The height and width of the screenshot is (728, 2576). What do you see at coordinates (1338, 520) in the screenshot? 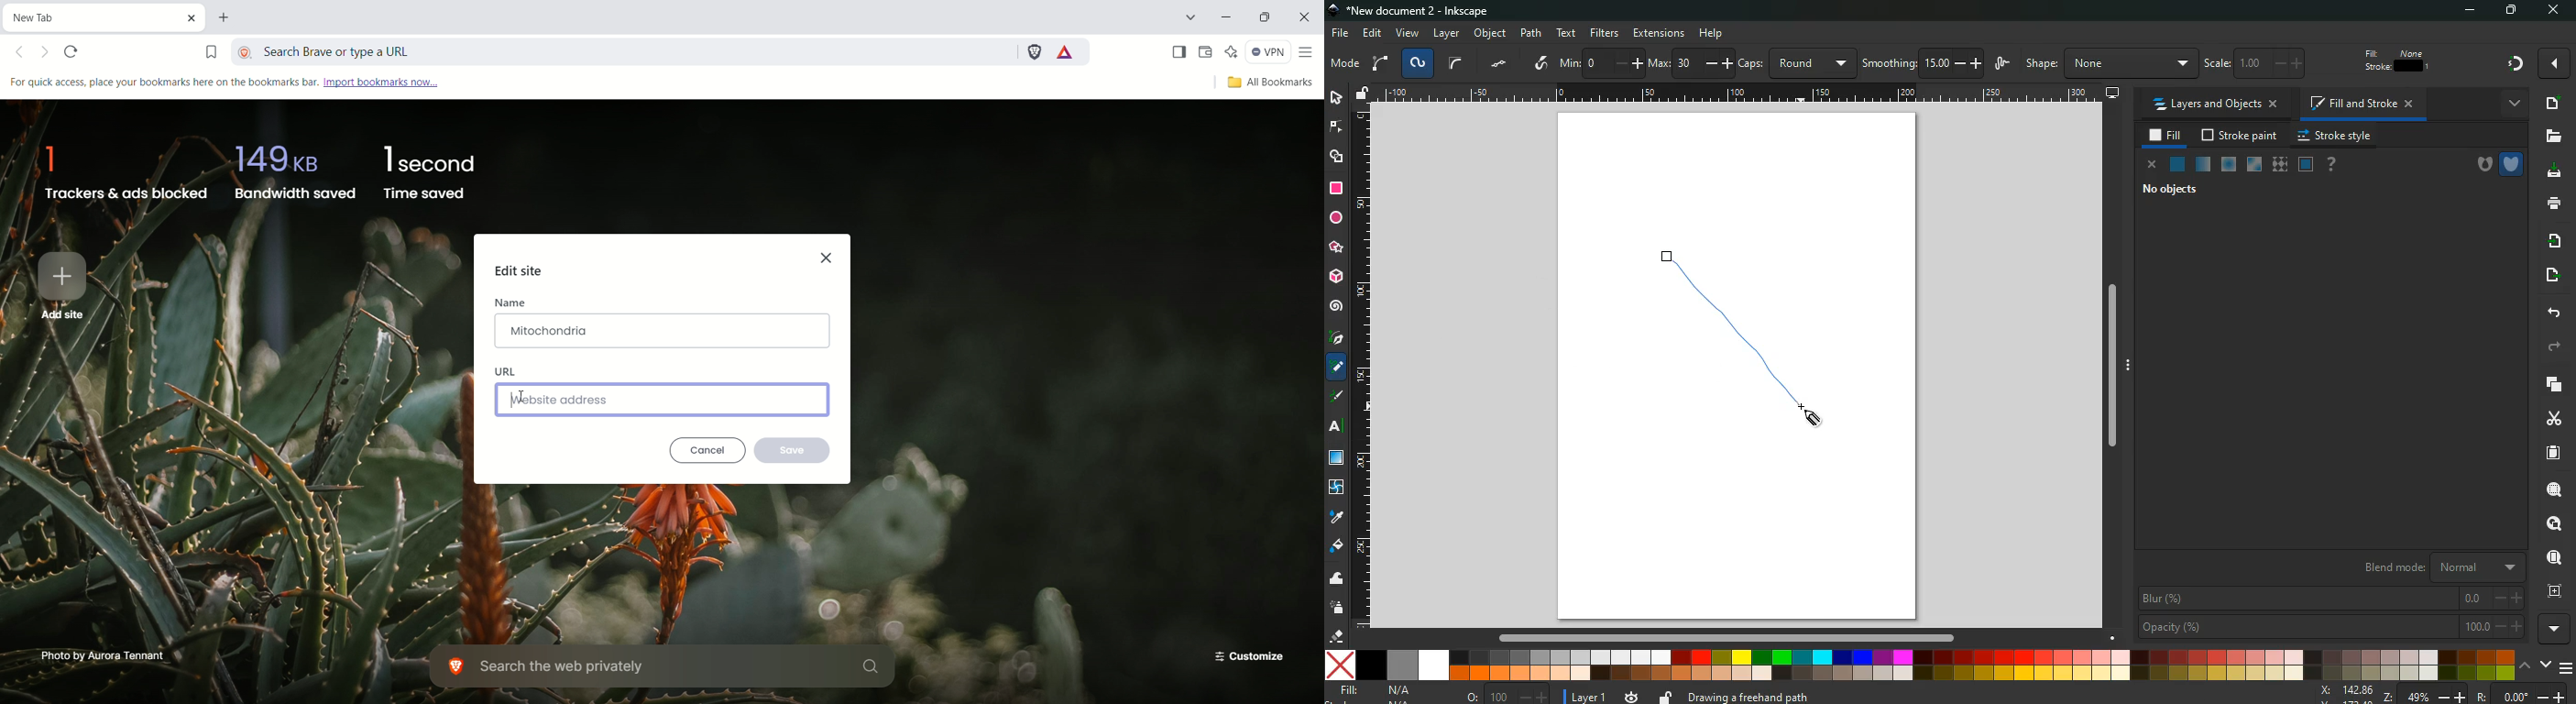
I see `drop` at bounding box center [1338, 520].